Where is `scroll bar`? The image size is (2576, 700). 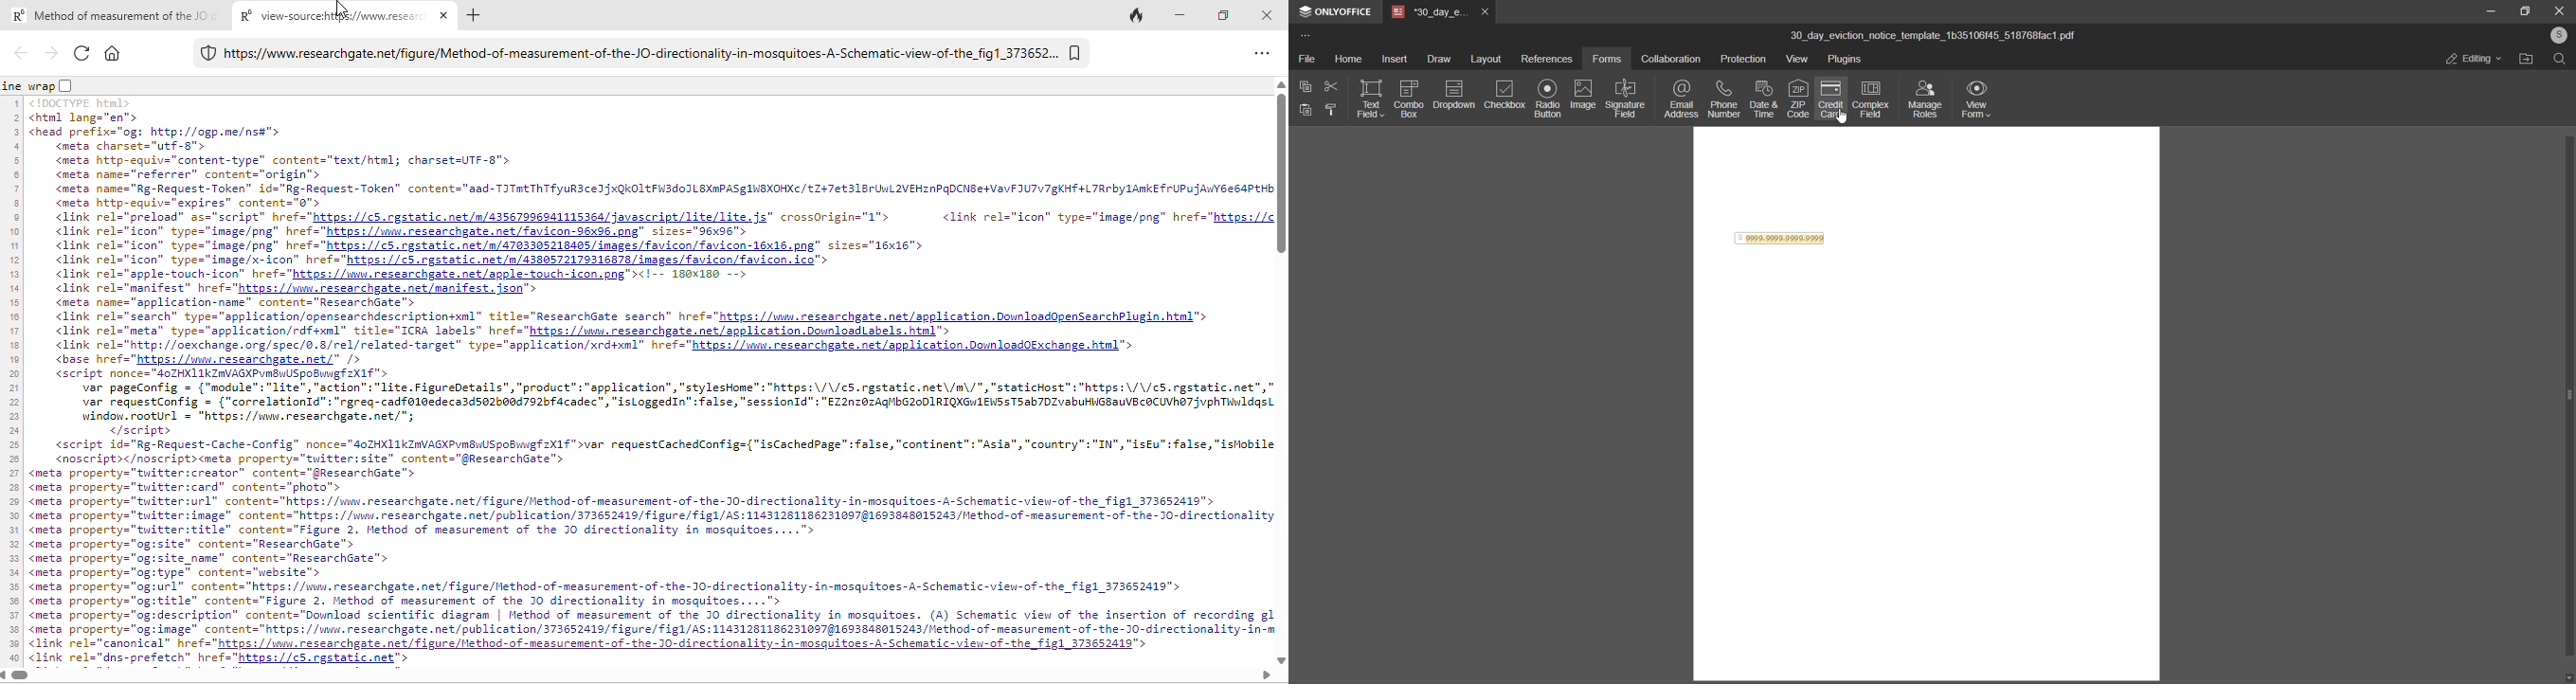
scroll bar is located at coordinates (2572, 395).